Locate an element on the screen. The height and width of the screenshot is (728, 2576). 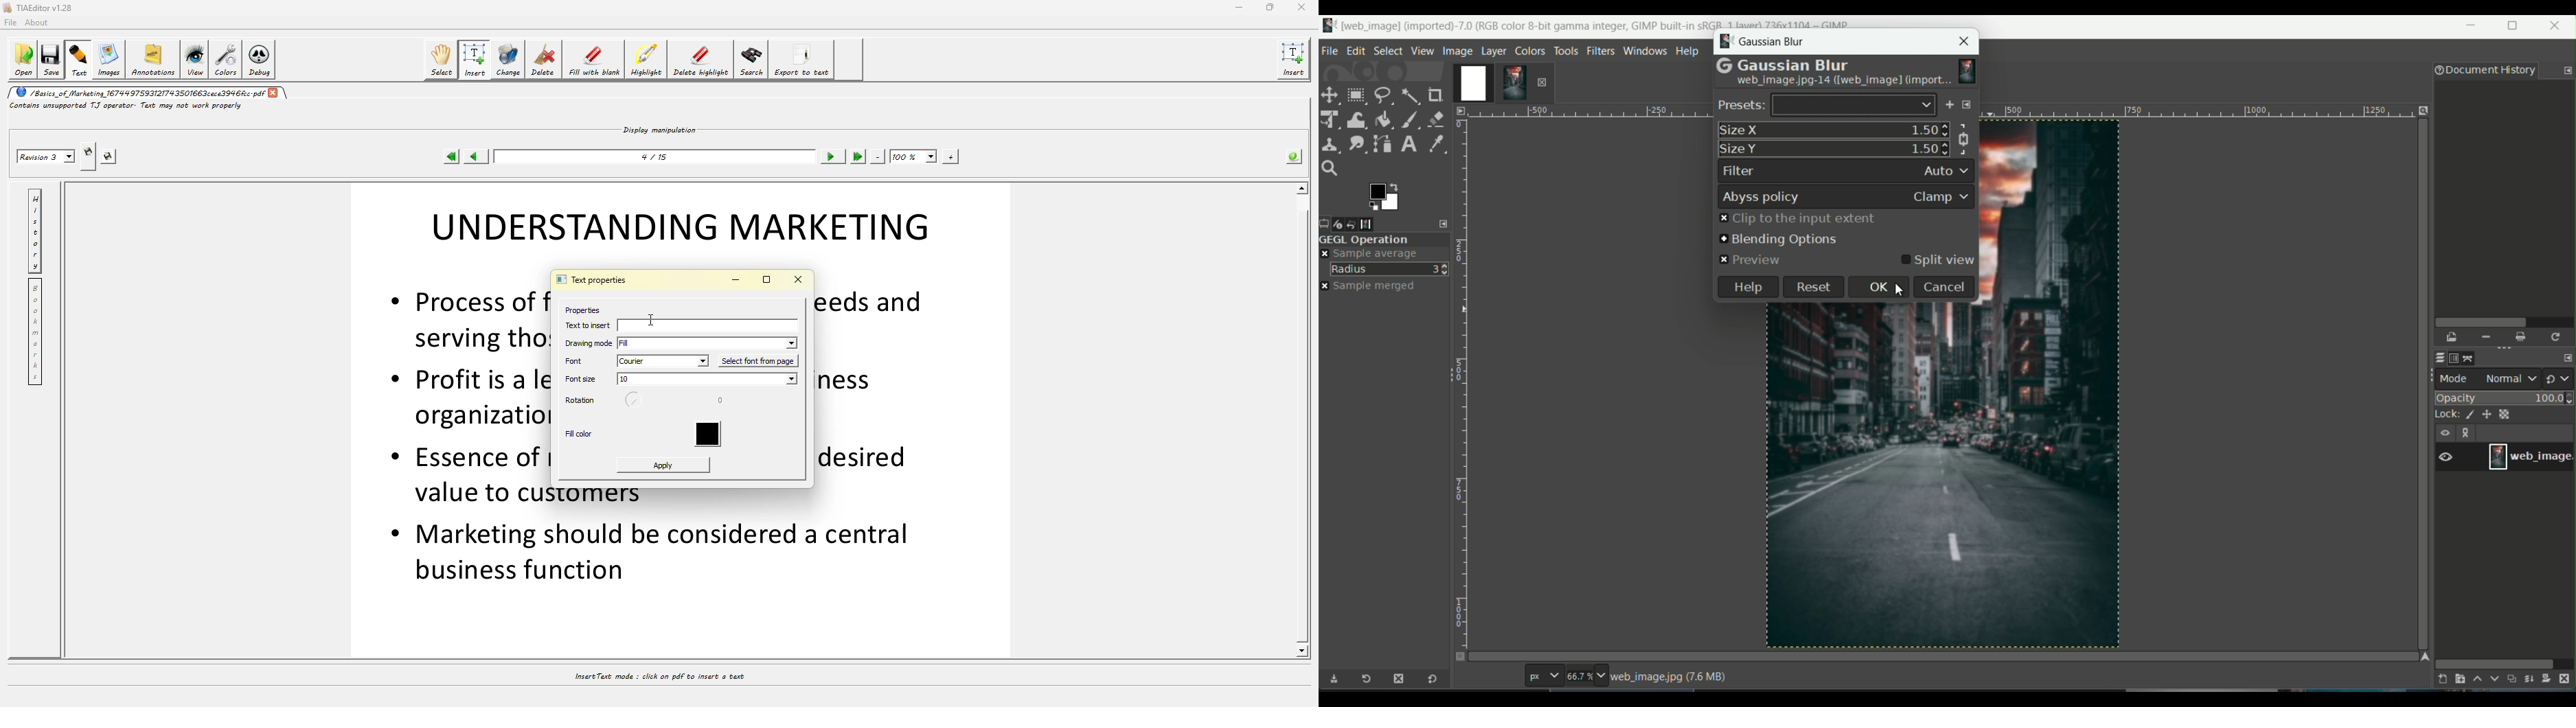
unified transform tool is located at coordinates (1331, 118).